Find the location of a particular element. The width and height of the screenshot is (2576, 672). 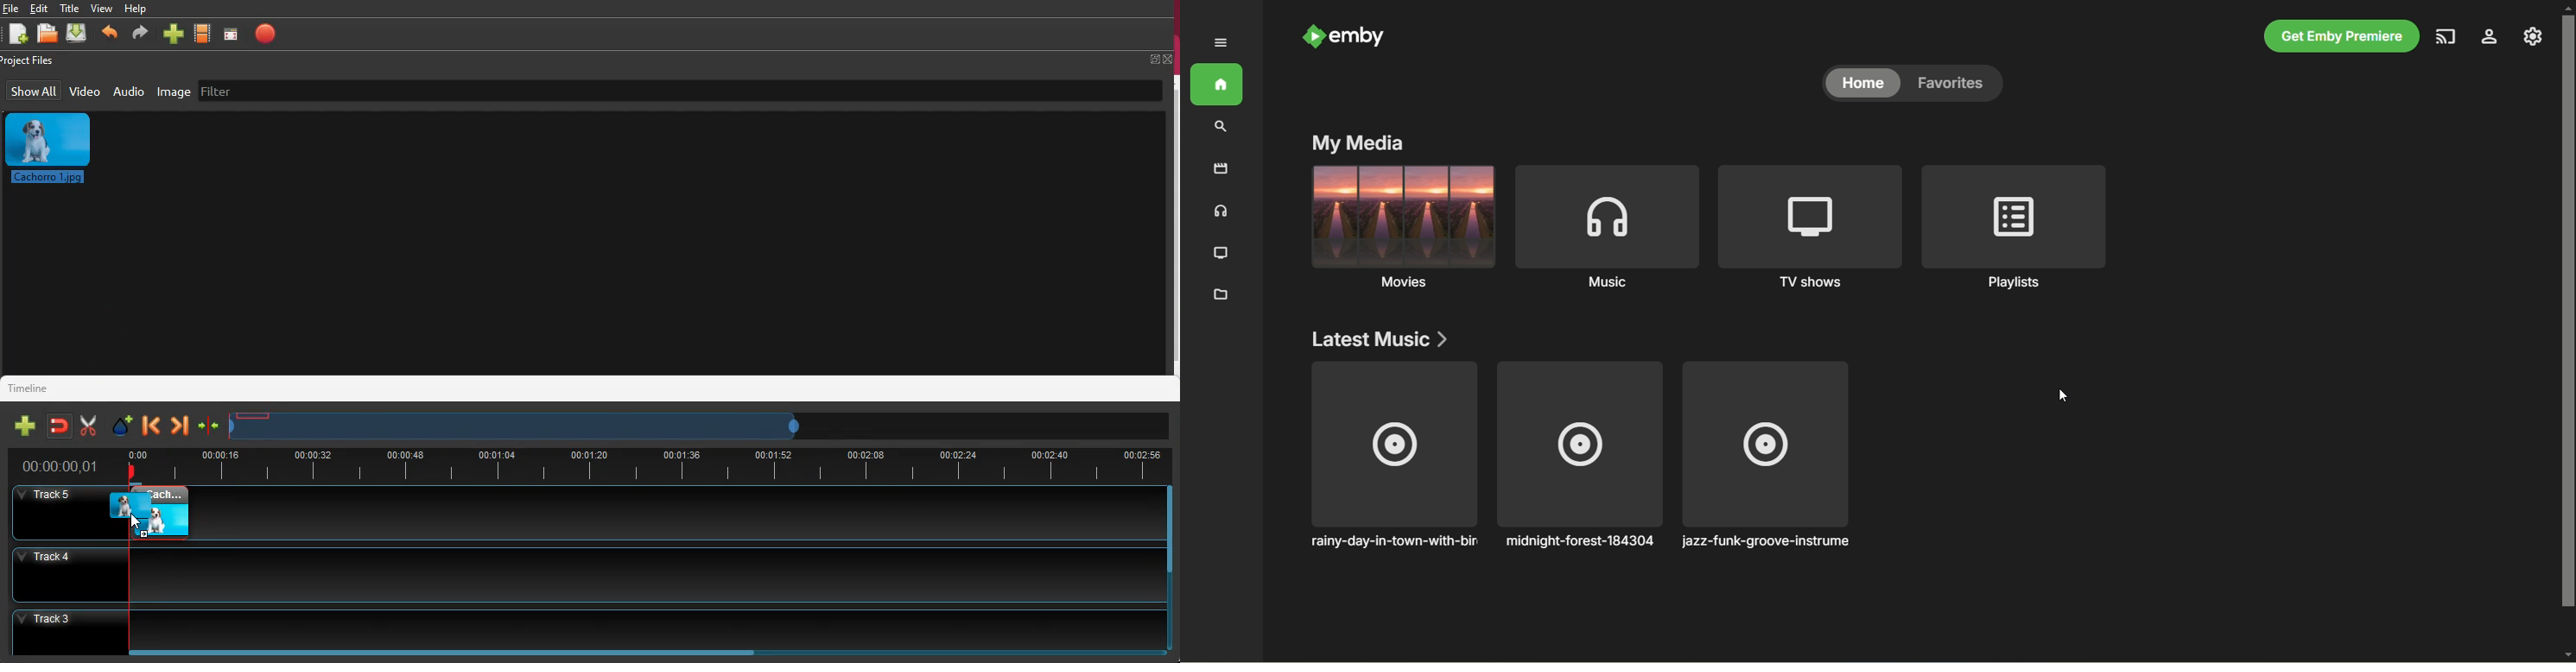

track is located at coordinates (678, 514).